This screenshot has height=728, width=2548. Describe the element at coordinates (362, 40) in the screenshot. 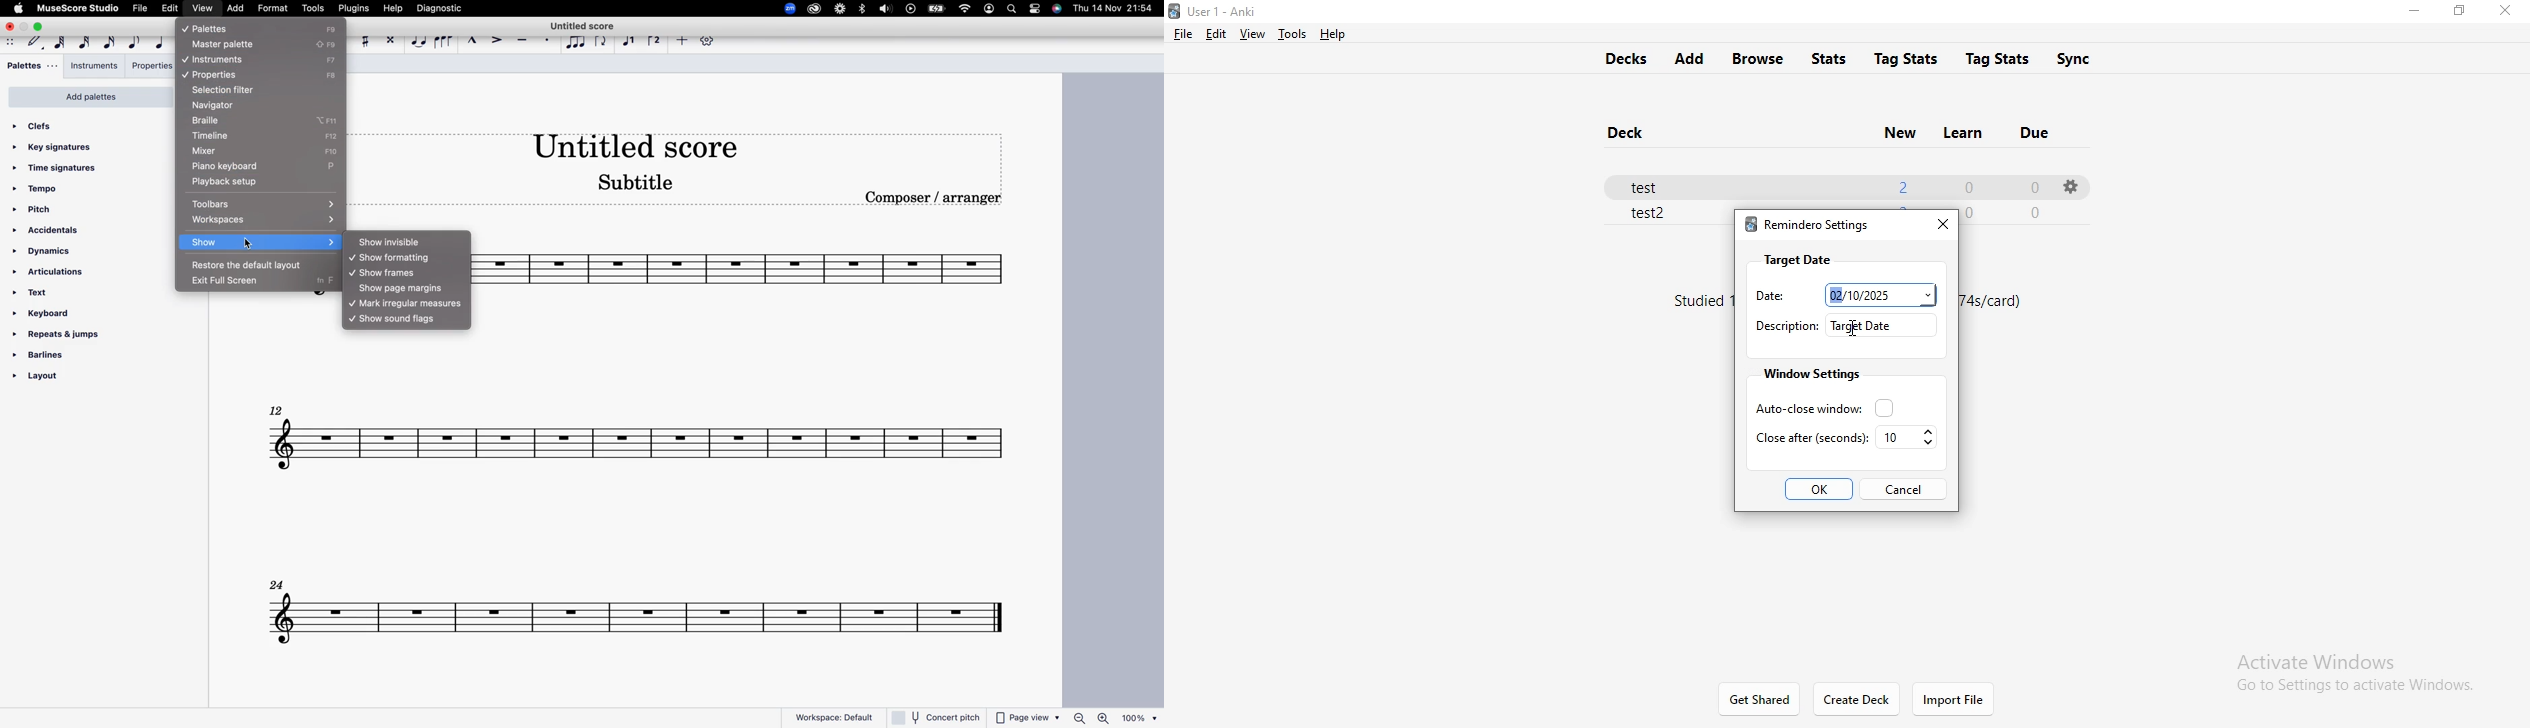

I see `toggle sharp` at that location.